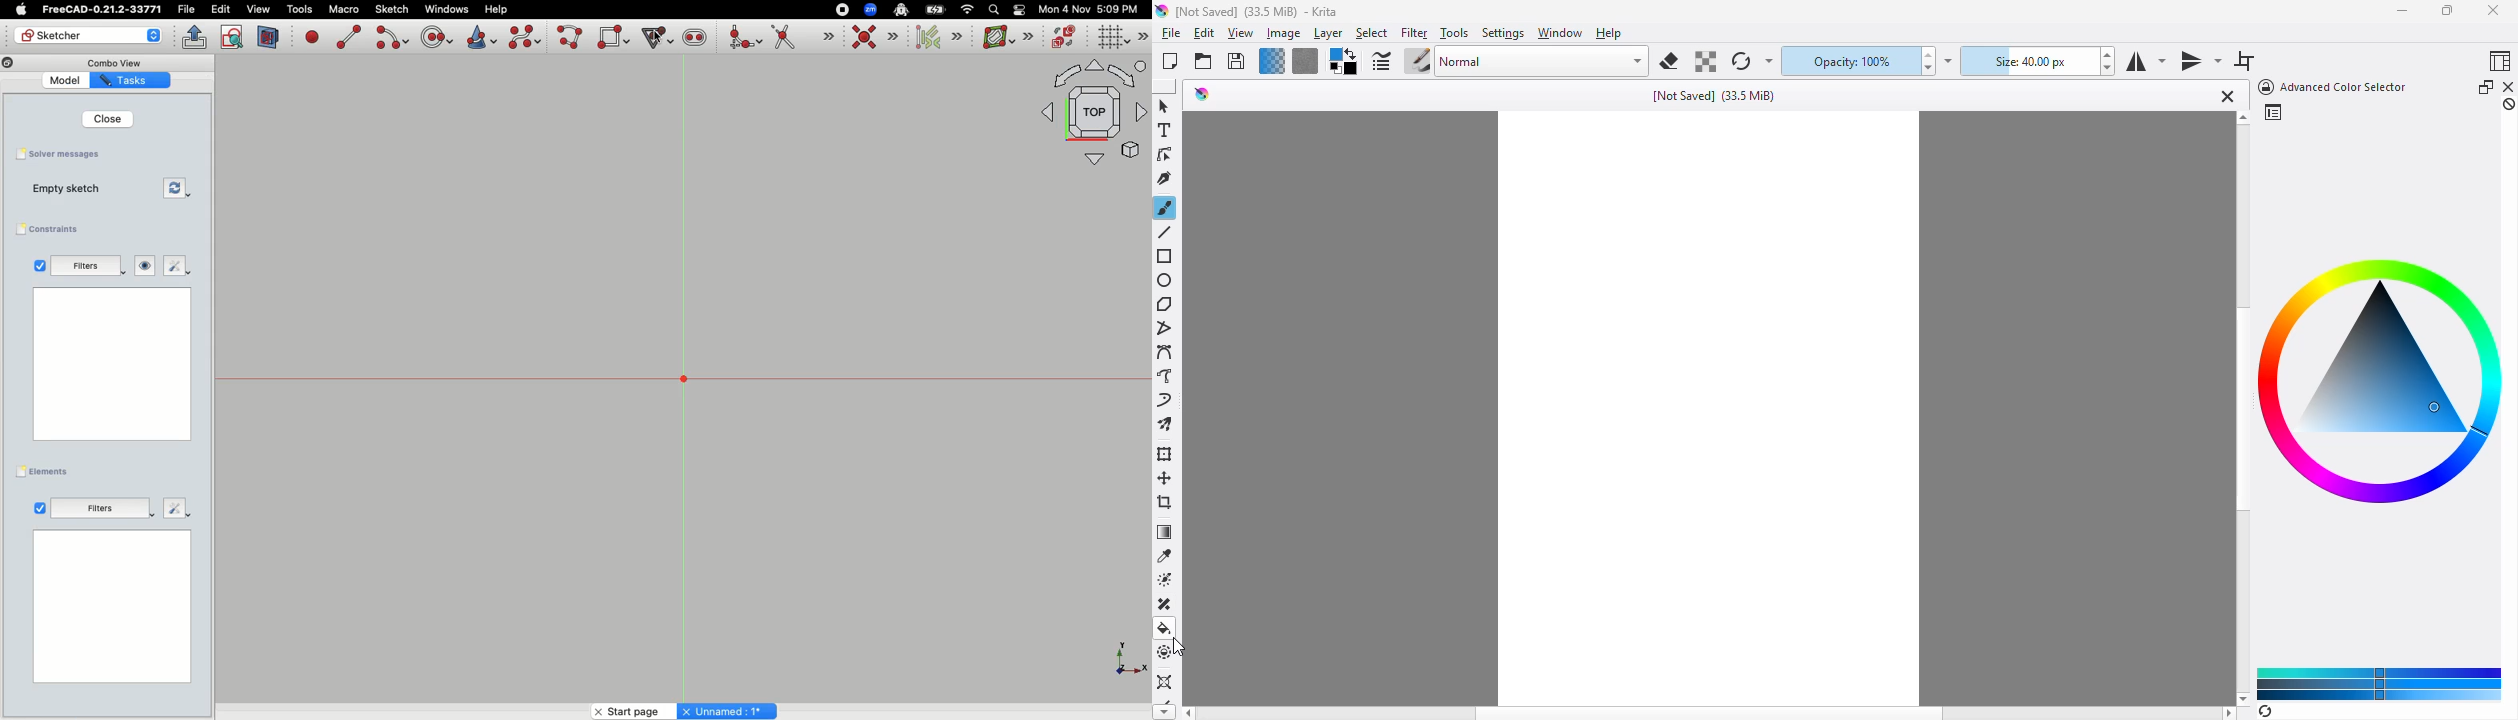 This screenshot has width=2520, height=728. What do you see at coordinates (46, 229) in the screenshot?
I see `Constraints` at bounding box center [46, 229].